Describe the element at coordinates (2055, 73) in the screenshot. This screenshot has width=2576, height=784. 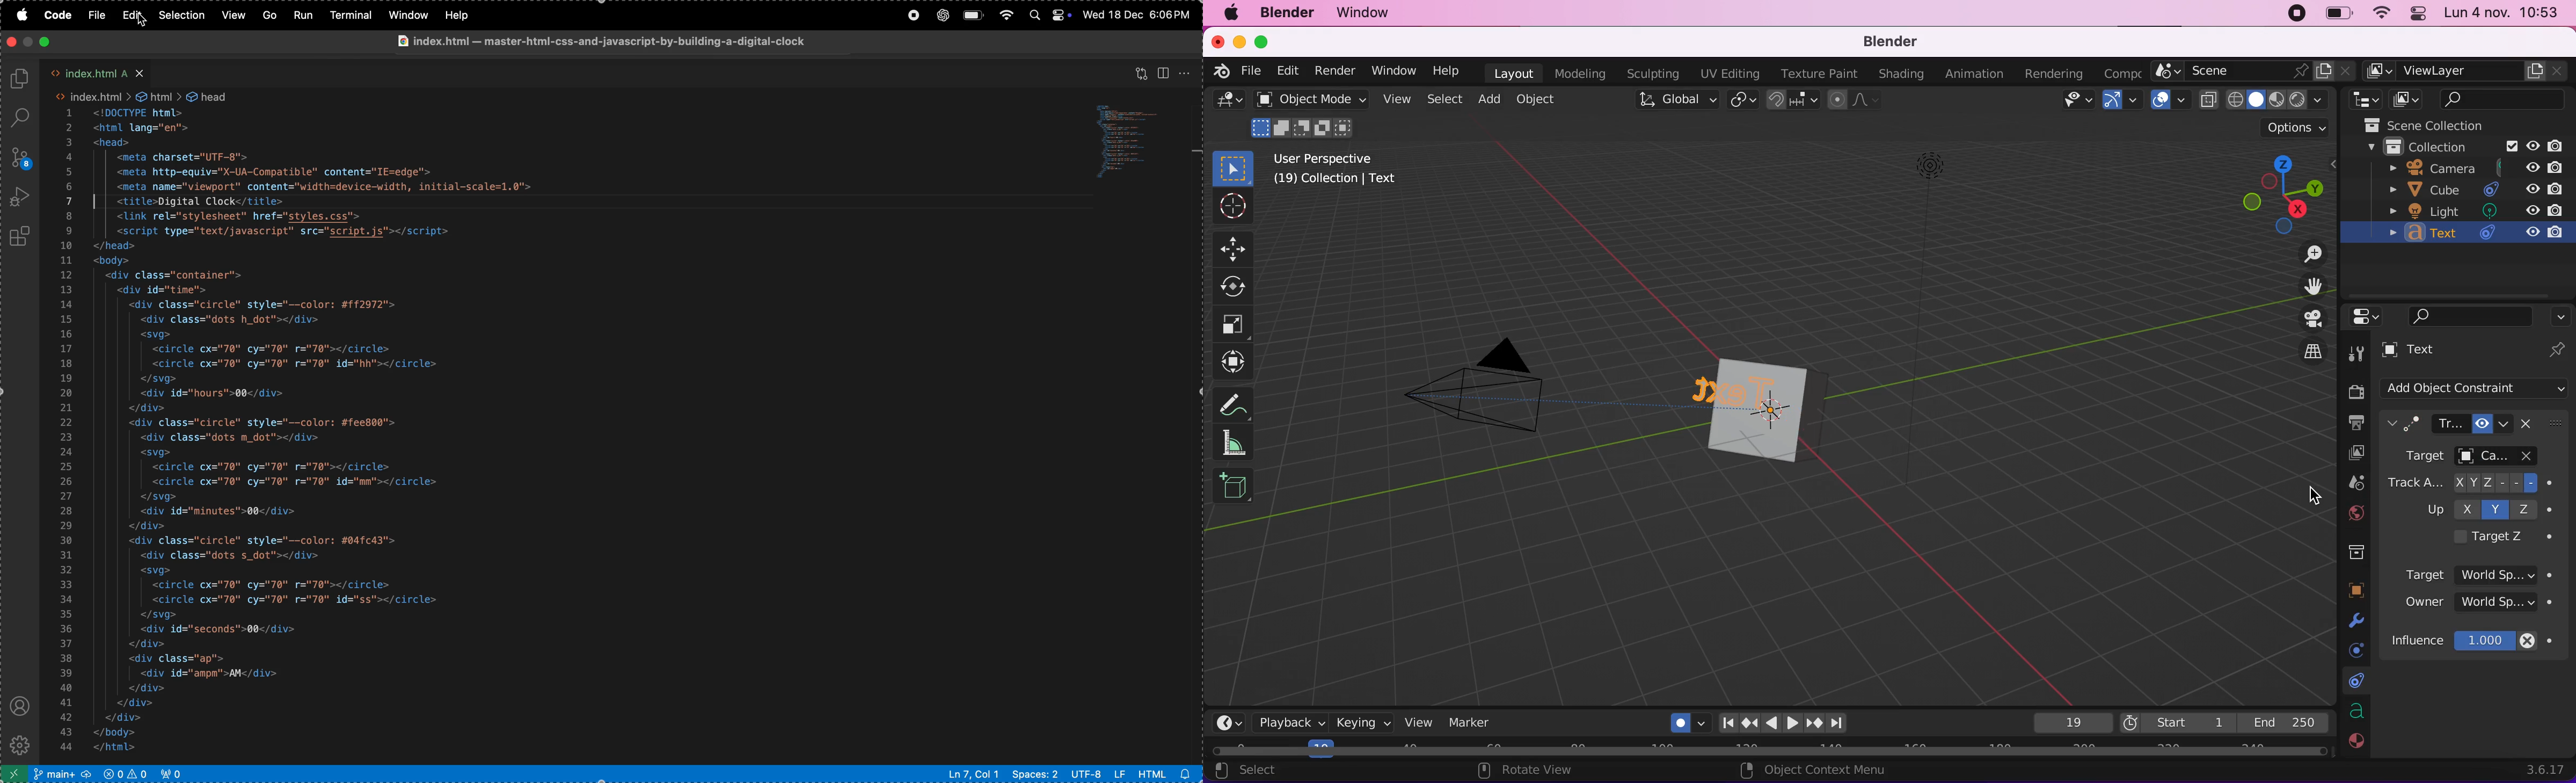
I see `rendering` at that location.